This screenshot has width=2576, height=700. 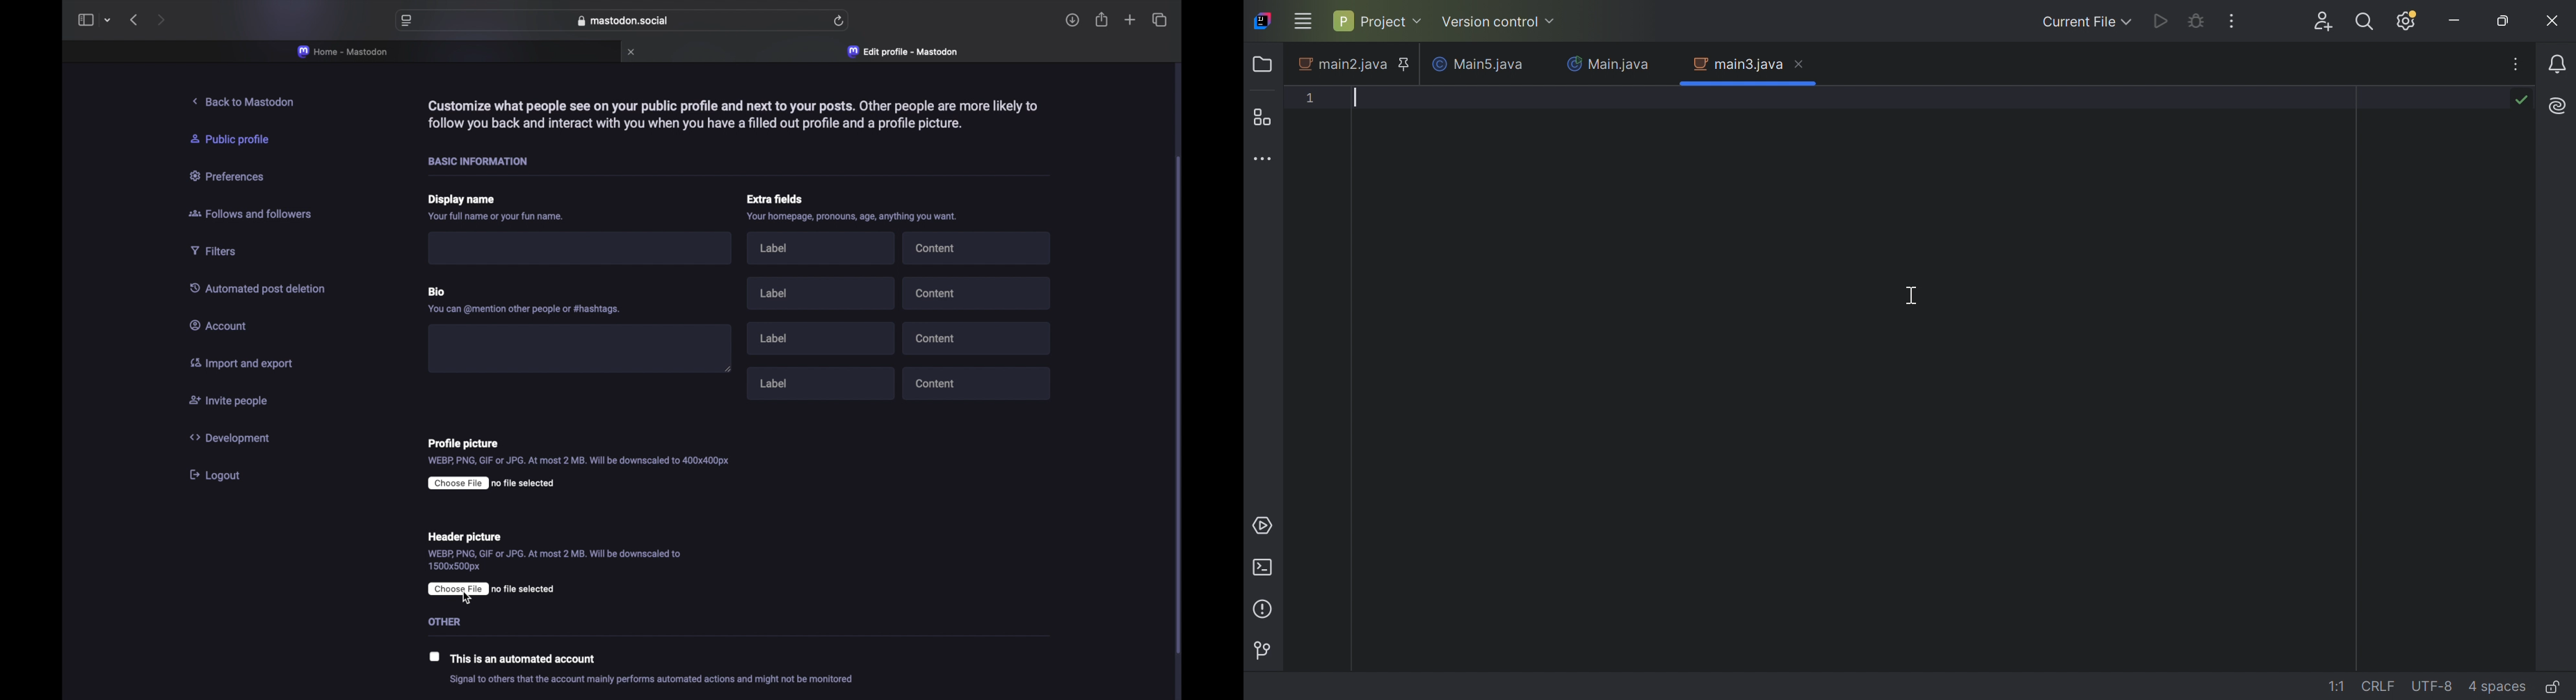 I want to click on Cursor, so click(x=1913, y=295).